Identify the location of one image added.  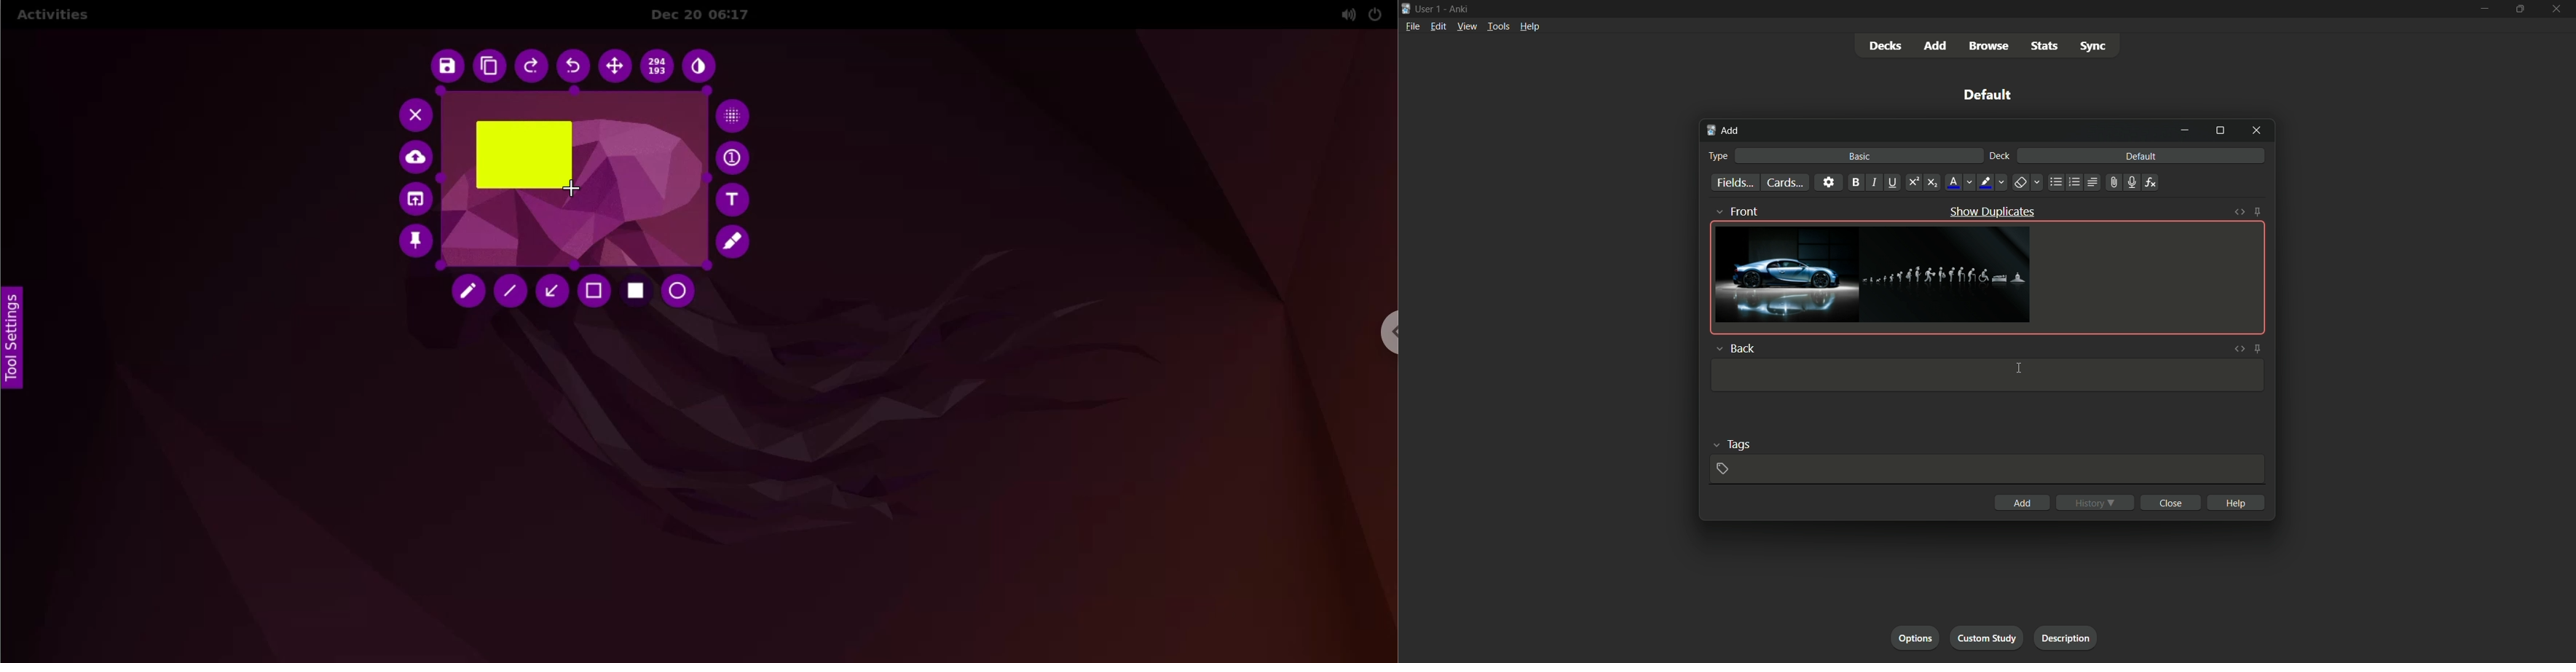
(1786, 274).